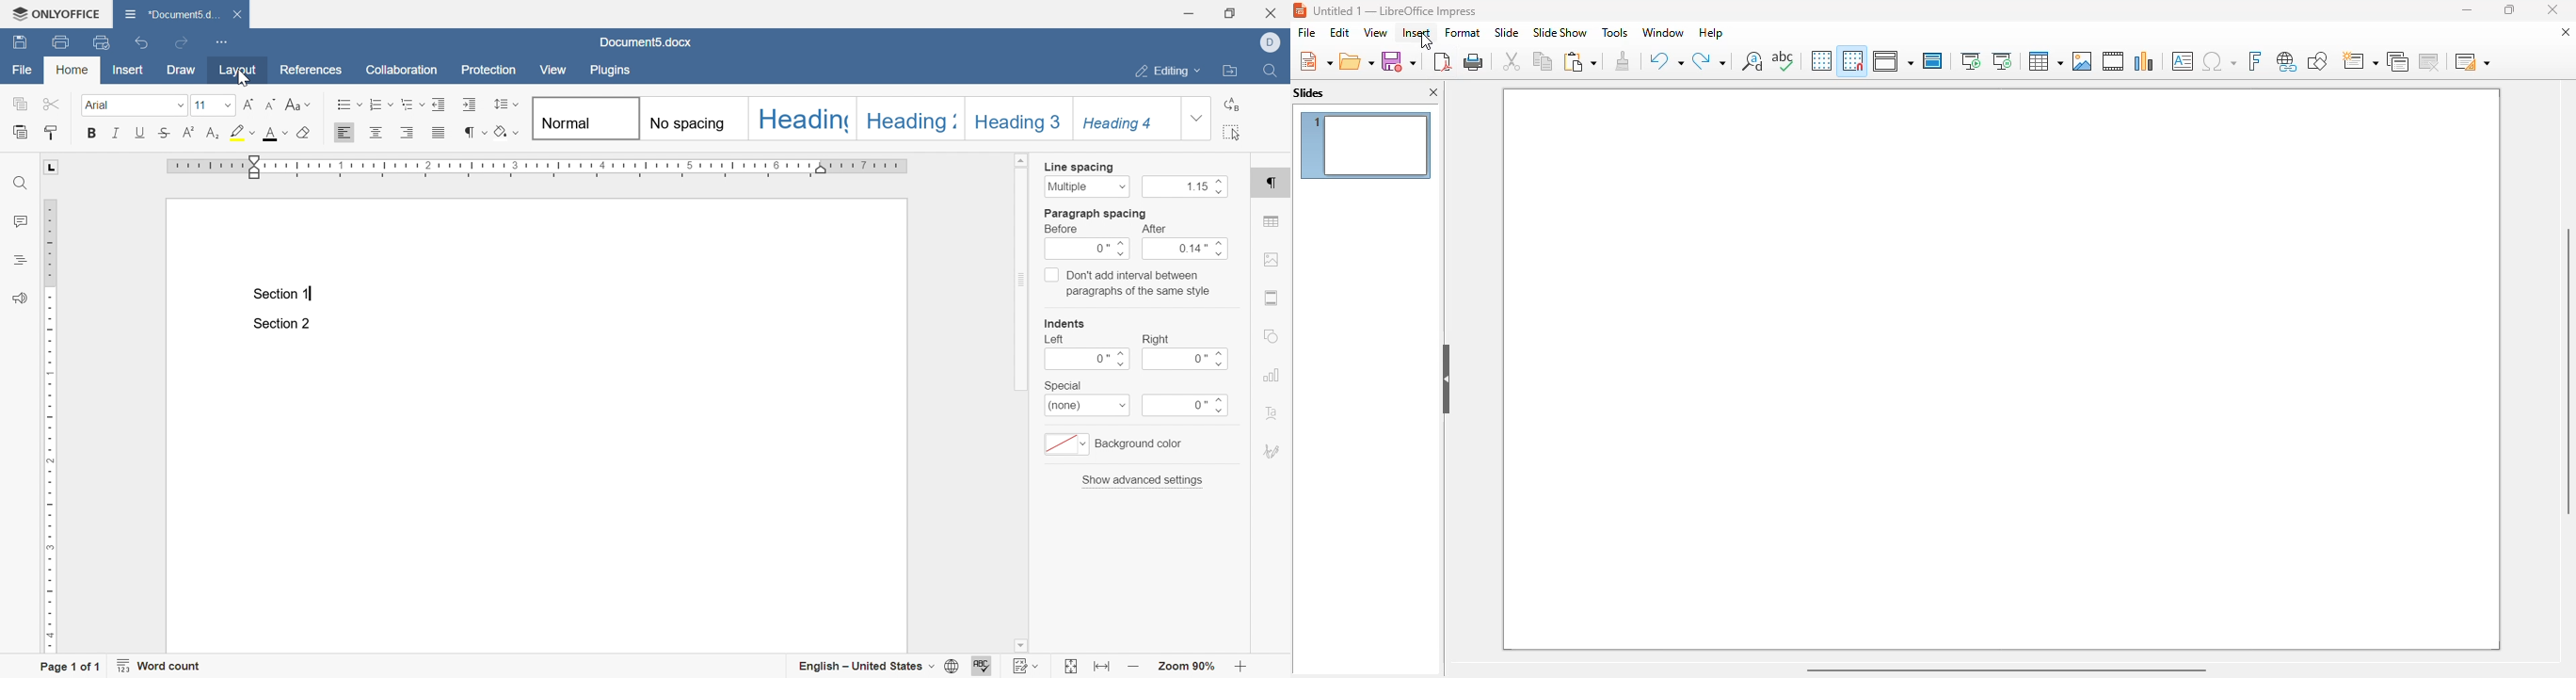 The image size is (2576, 700). What do you see at coordinates (477, 133) in the screenshot?
I see `nonprinting characters` at bounding box center [477, 133].